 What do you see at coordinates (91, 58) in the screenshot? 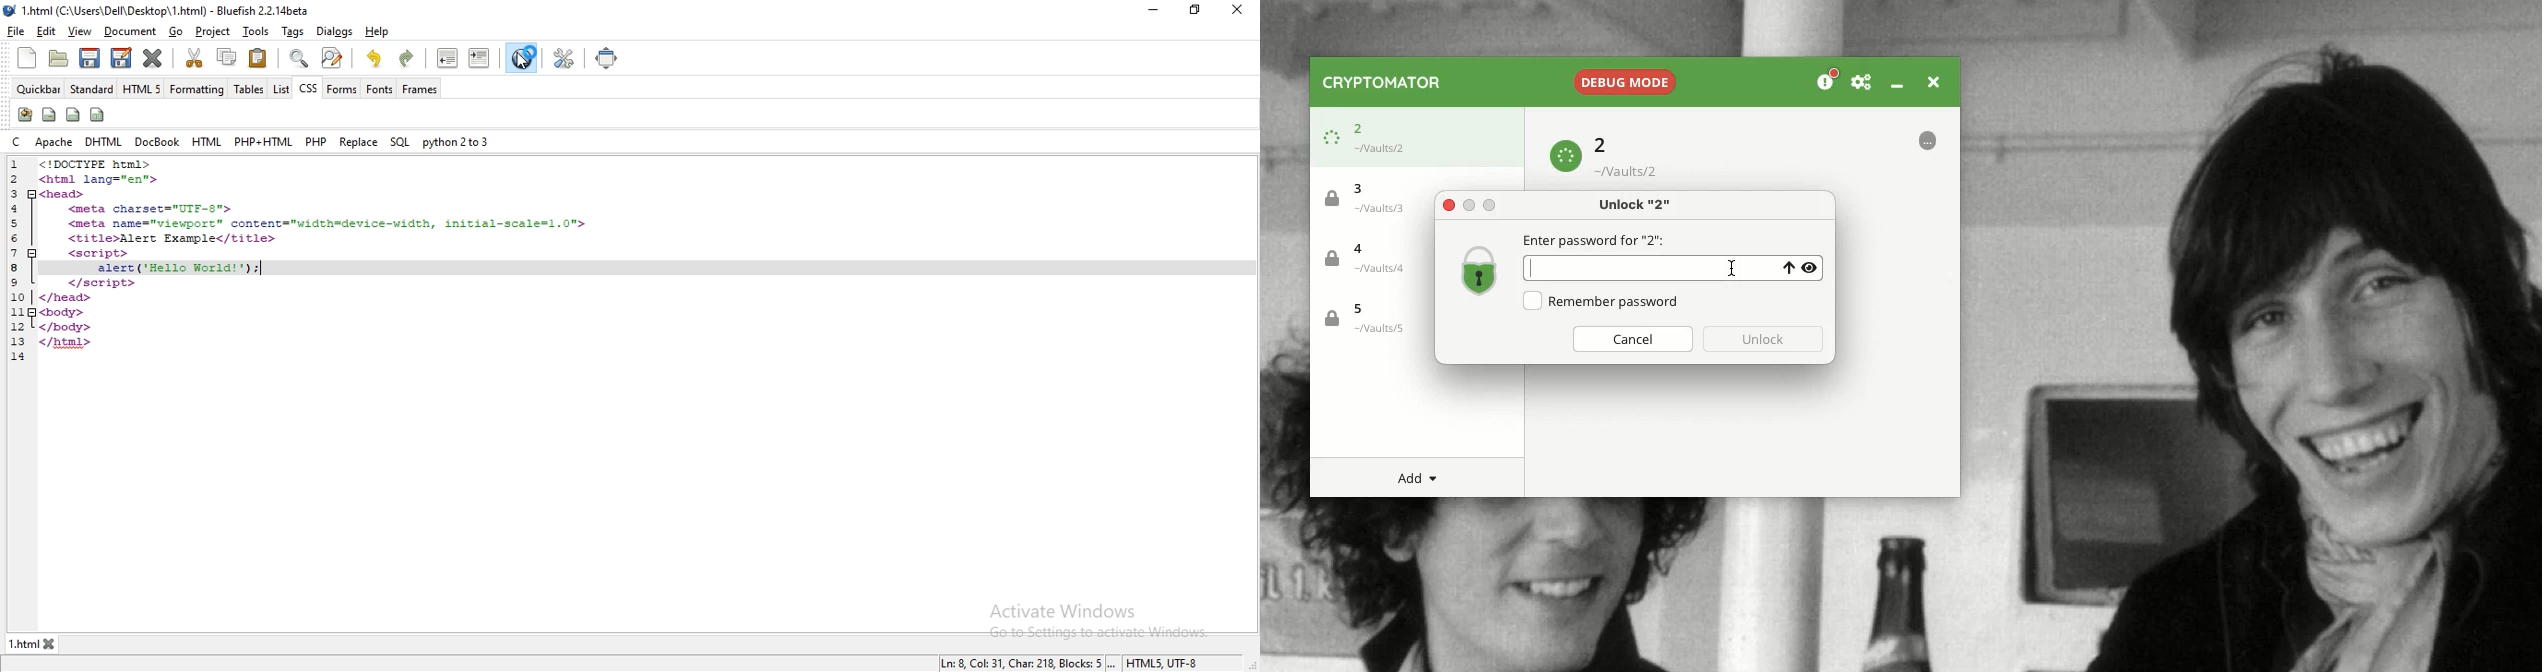
I see `save` at bounding box center [91, 58].